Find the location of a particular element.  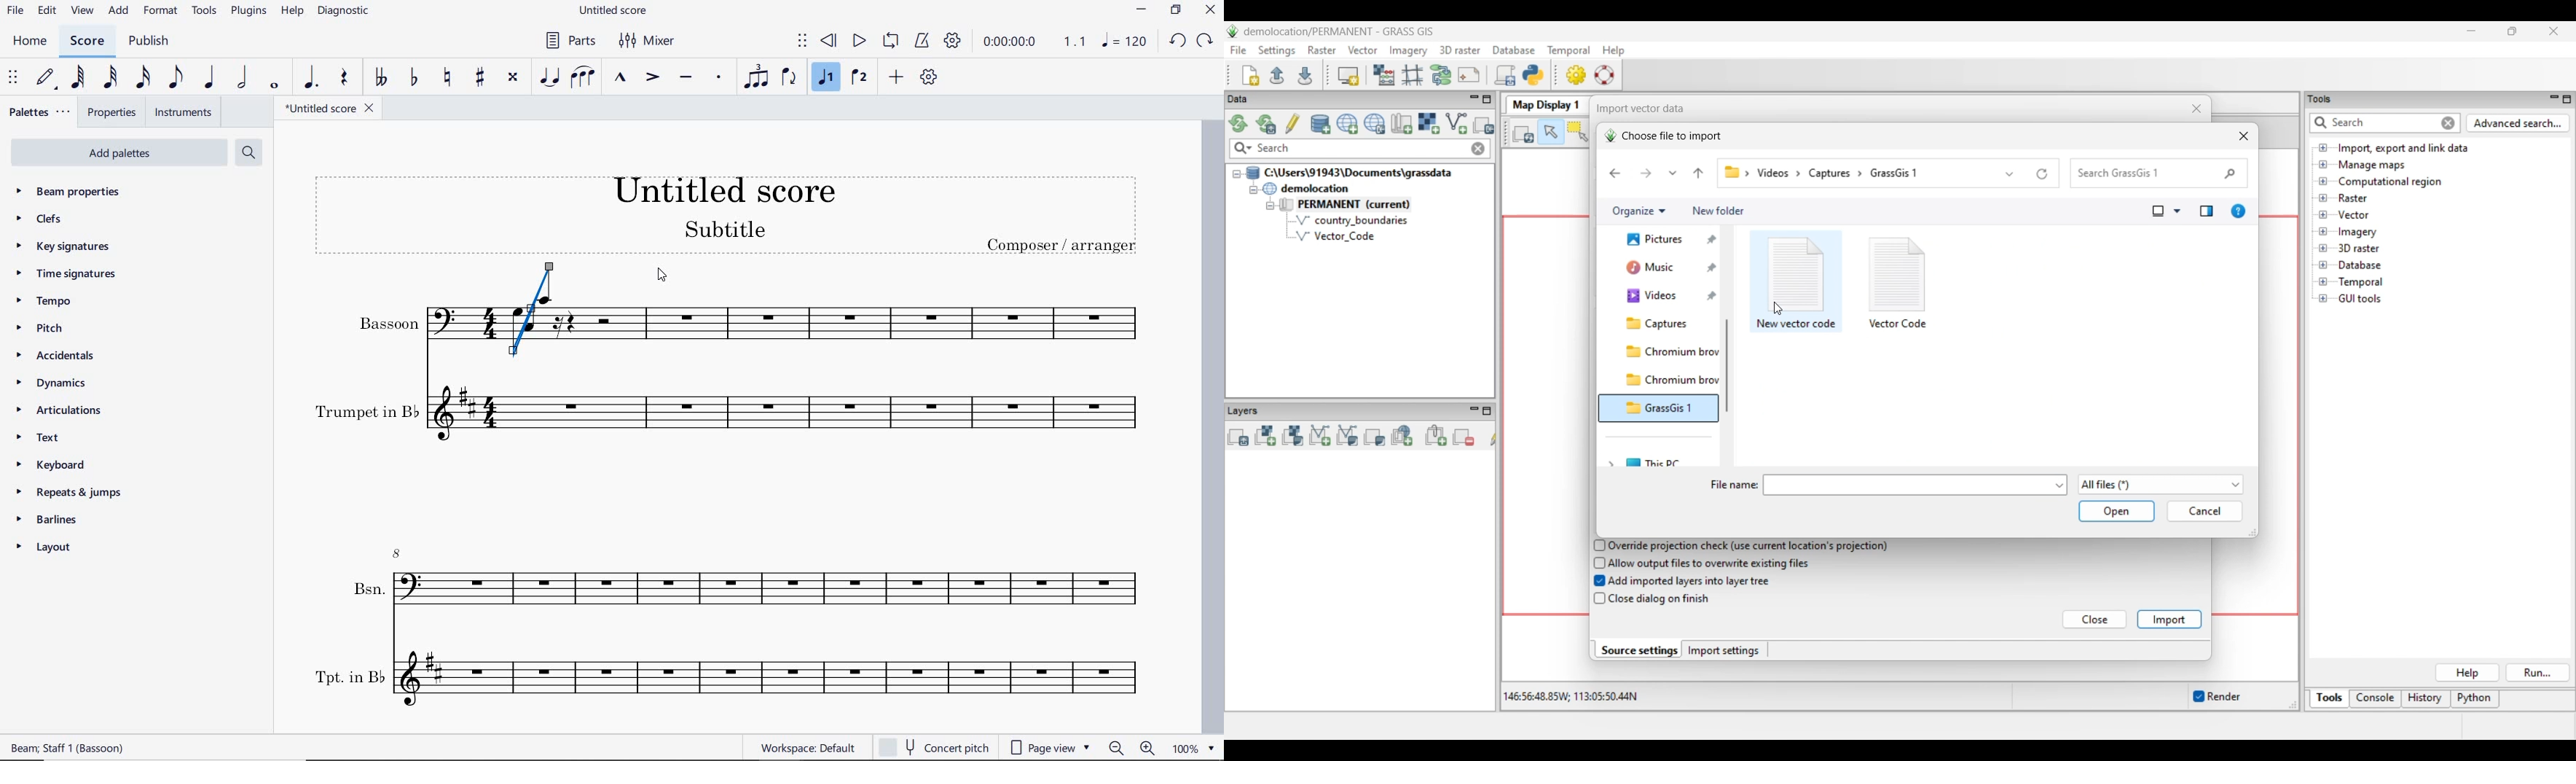

zoom out or zoom in is located at coordinates (1132, 746).